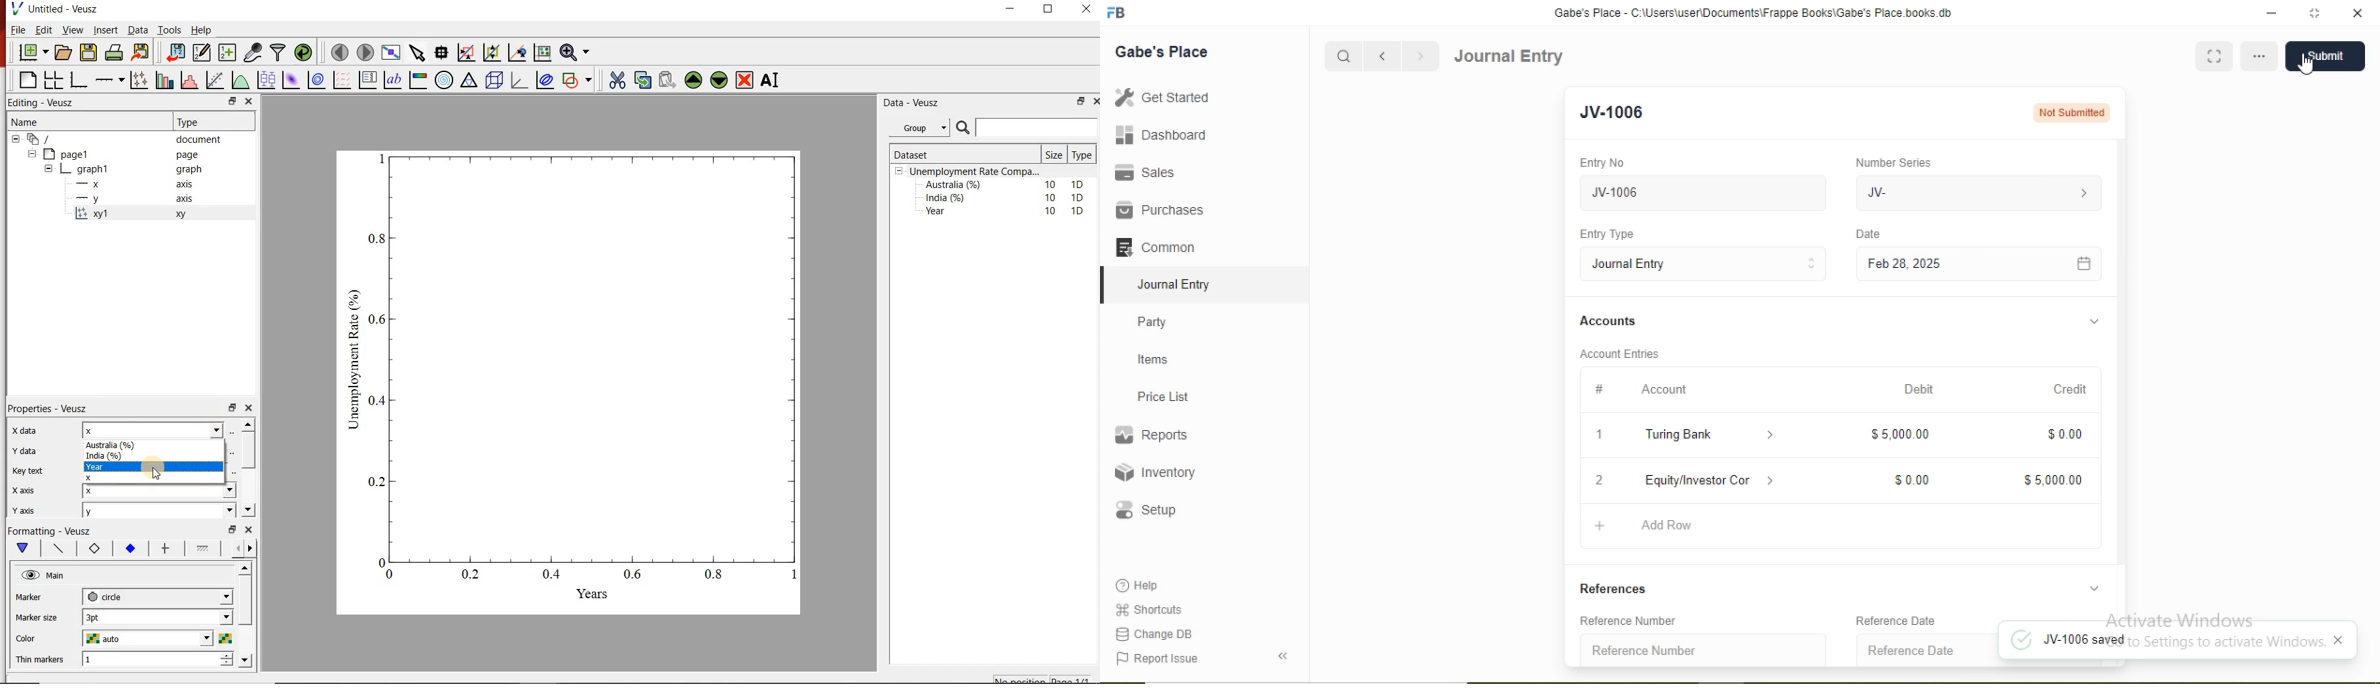 The height and width of the screenshot is (700, 2380). I want to click on Account Entries, so click(1618, 354).